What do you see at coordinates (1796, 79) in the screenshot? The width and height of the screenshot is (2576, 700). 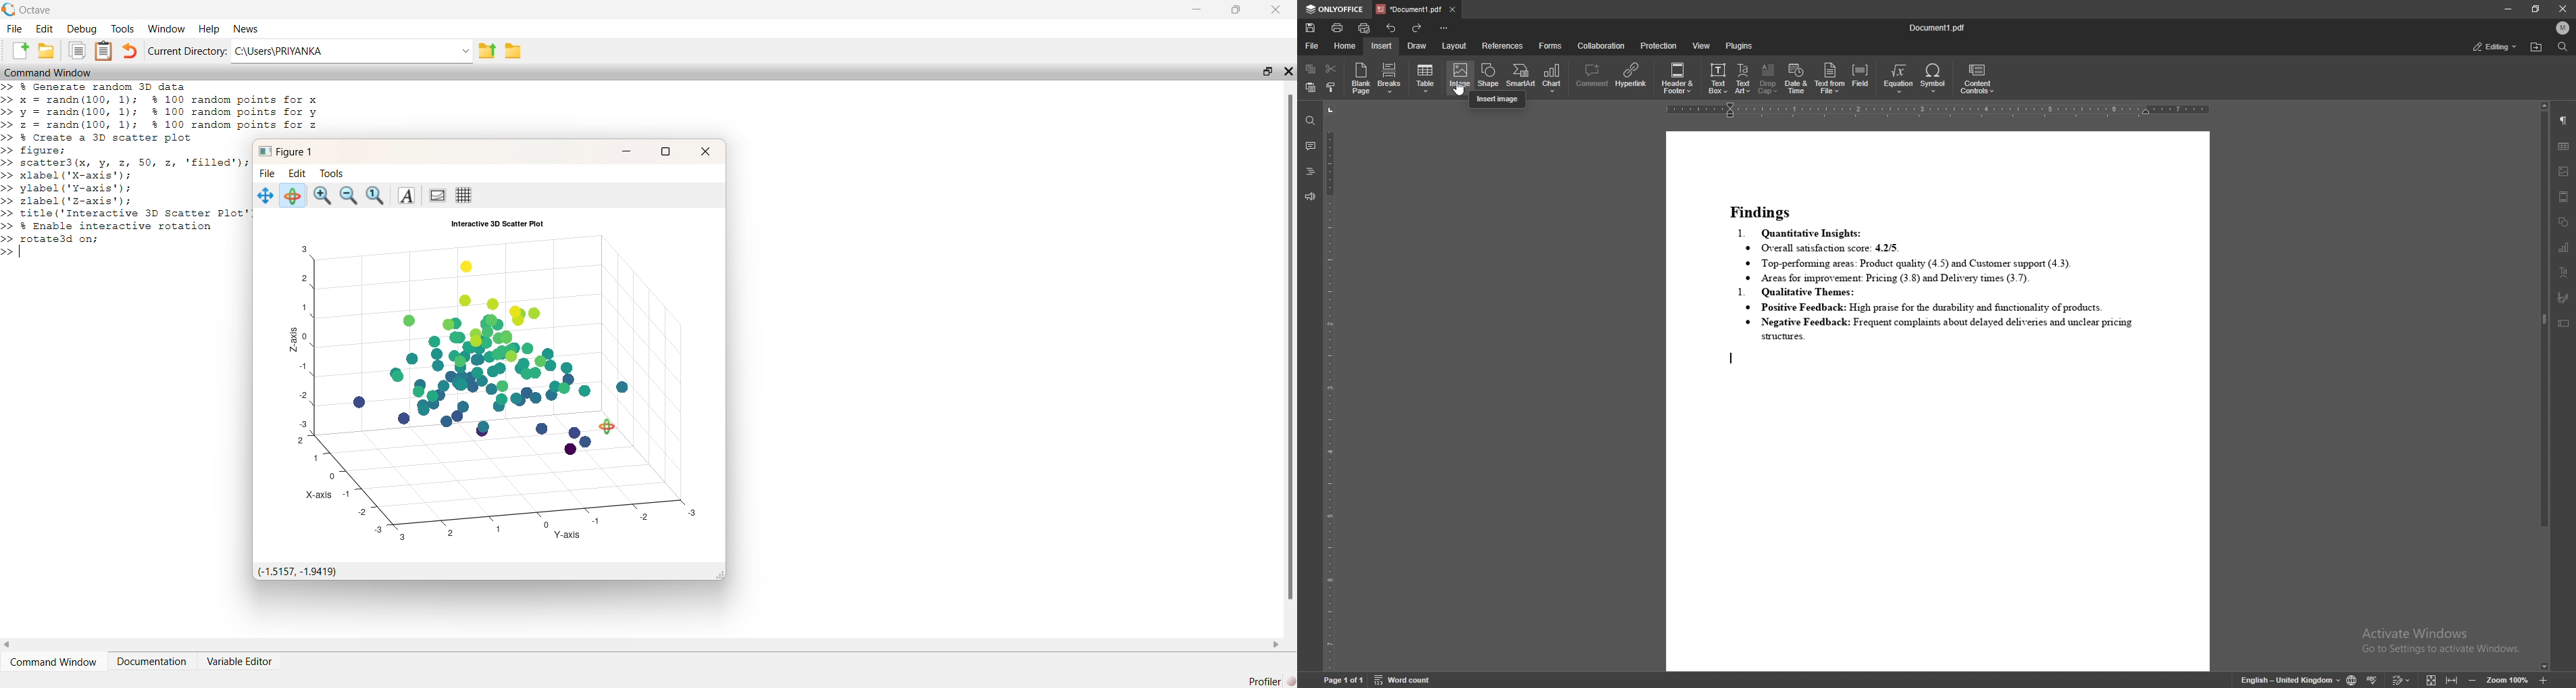 I see `date and time` at bounding box center [1796, 79].